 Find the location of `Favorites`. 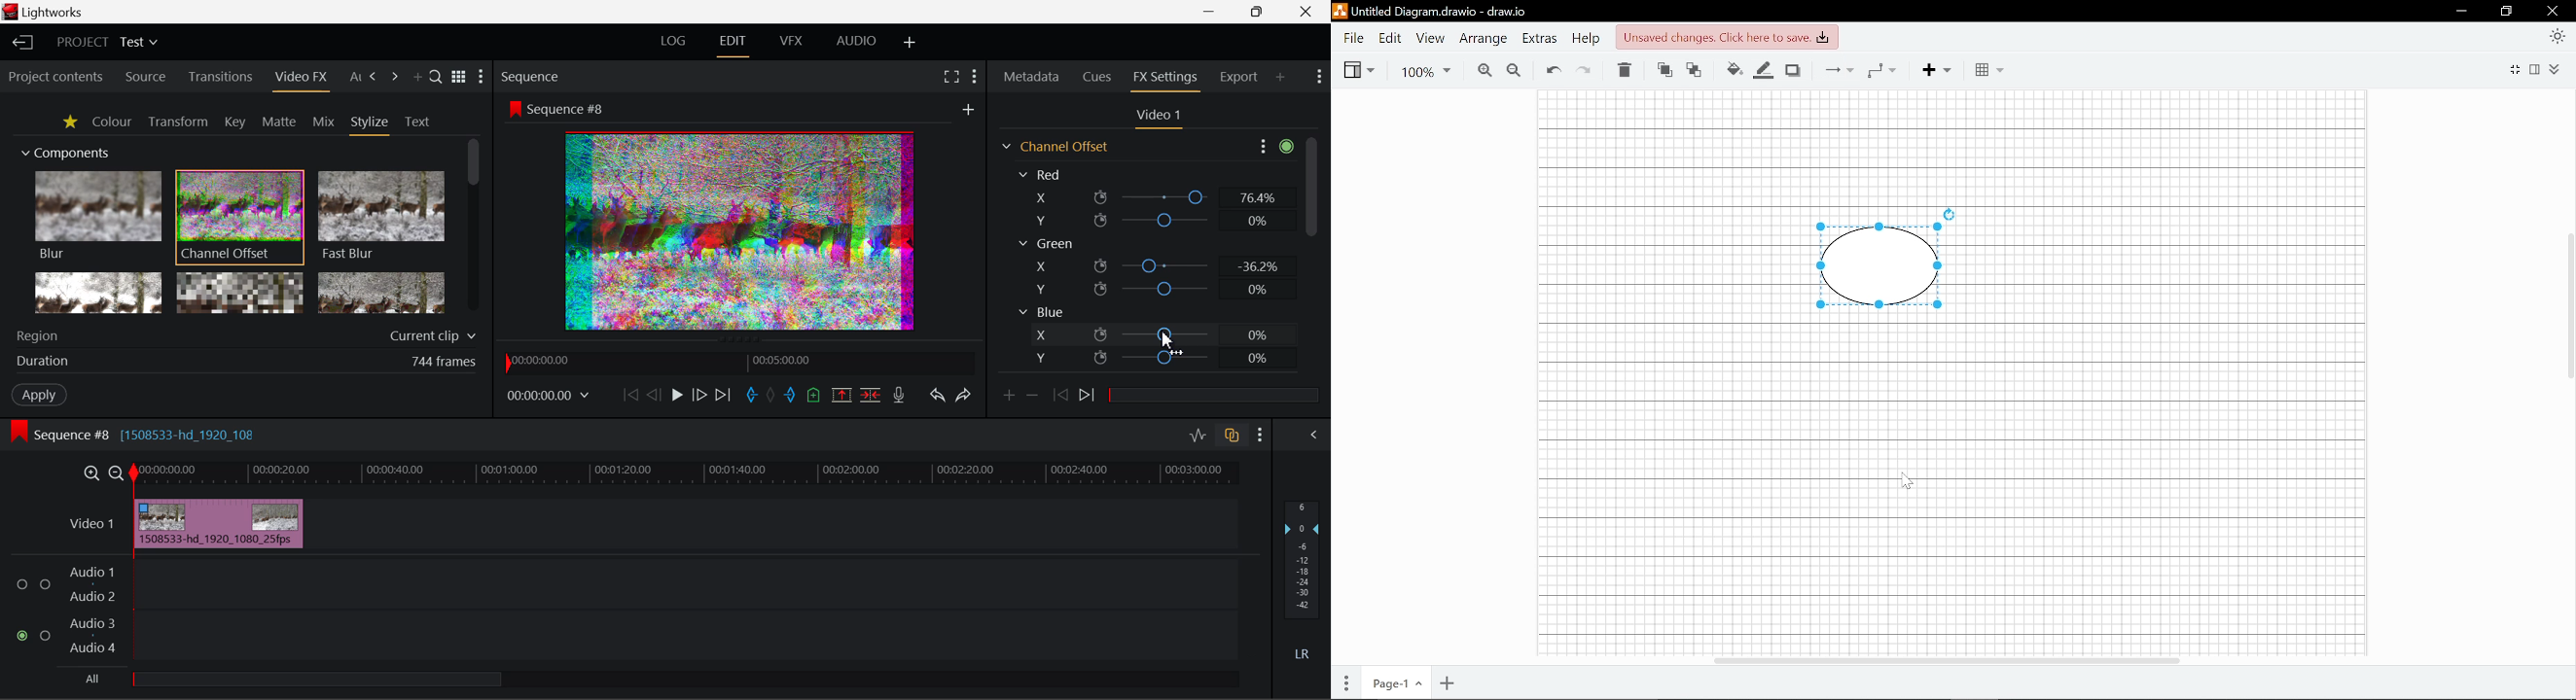

Favorites is located at coordinates (69, 123).